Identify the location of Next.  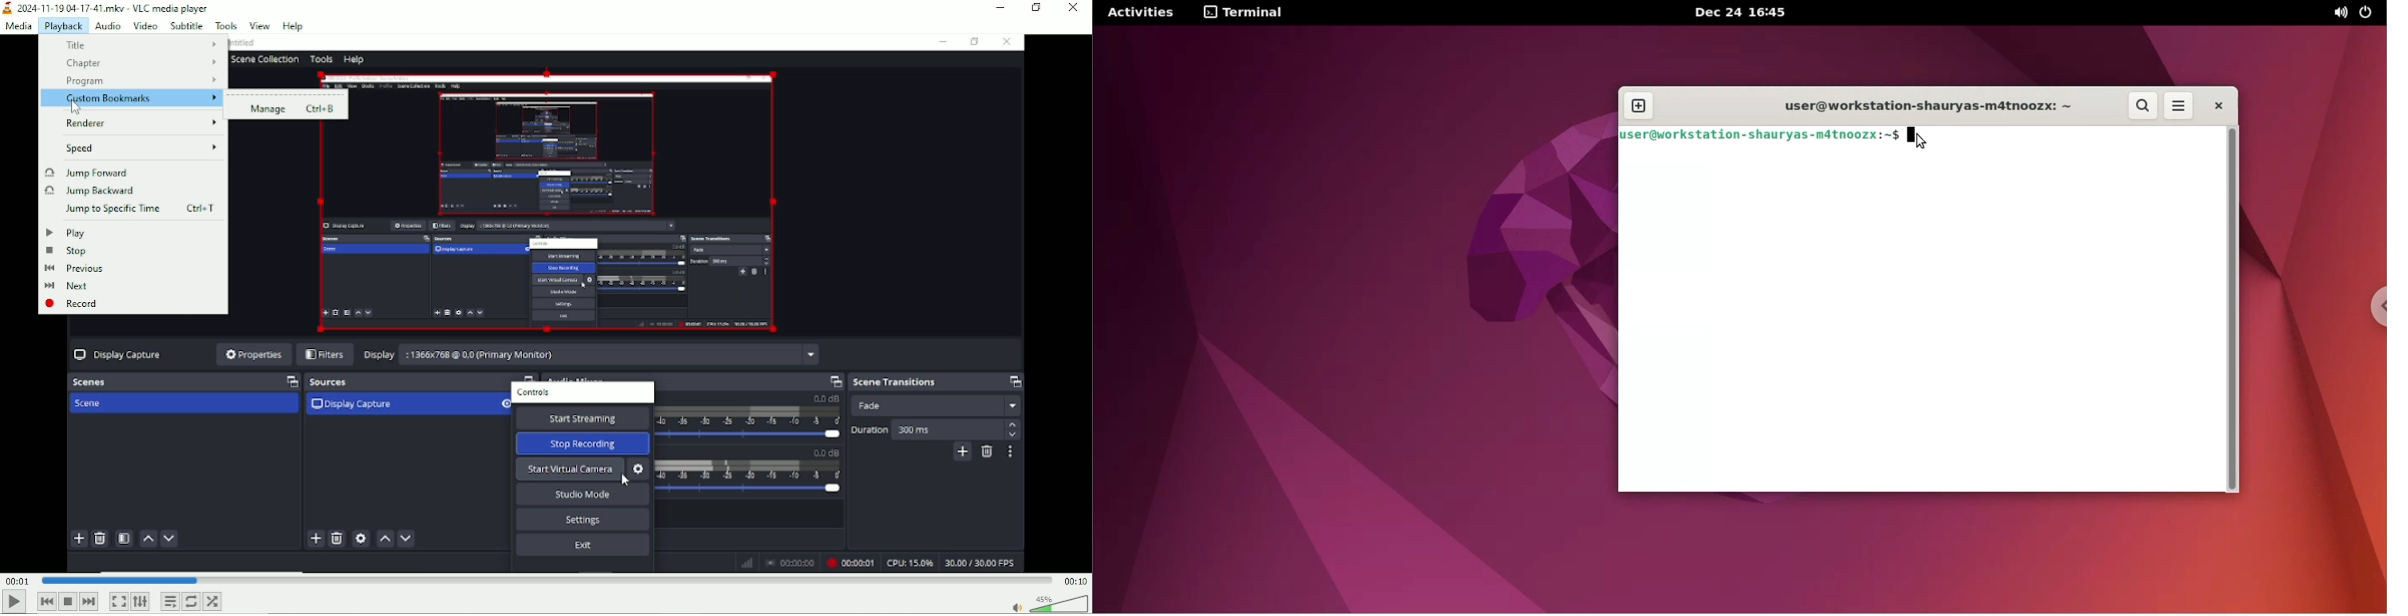
(88, 601).